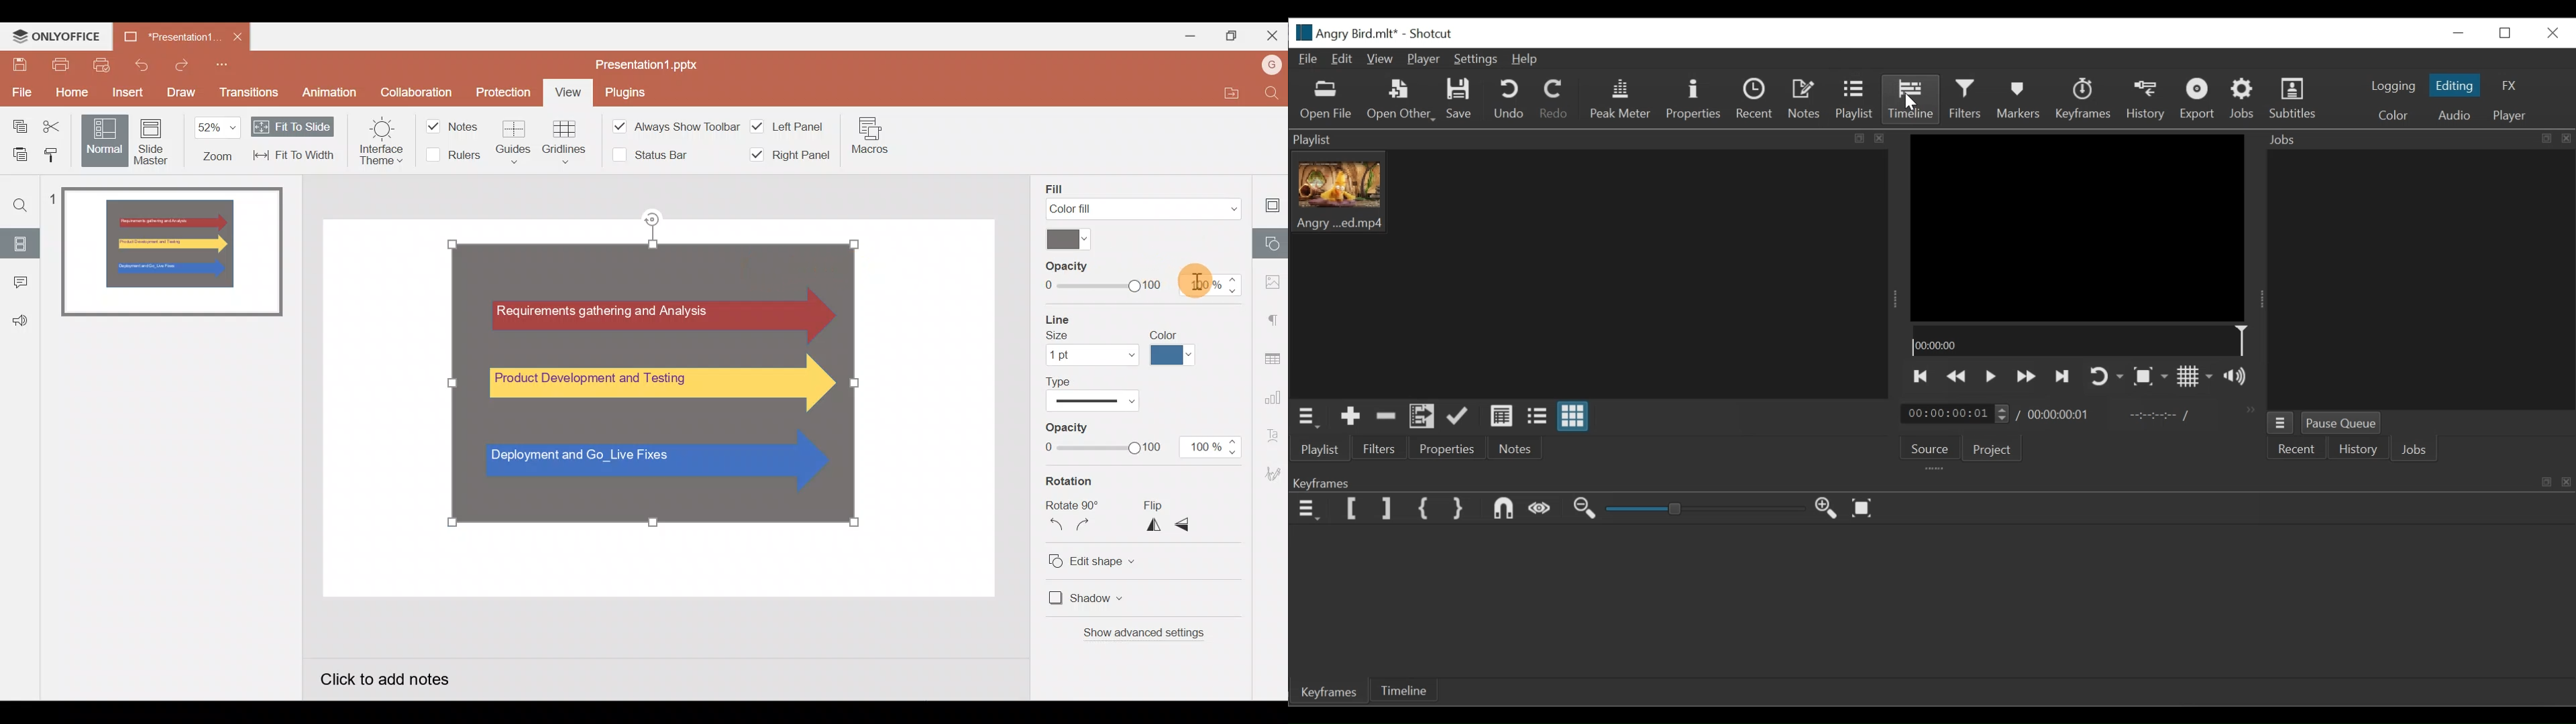 The height and width of the screenshot is (728, 2576). What do you see at coordinates (181, 90) in the screenshot?
I see `Draw` at bounding box center [181, 90].